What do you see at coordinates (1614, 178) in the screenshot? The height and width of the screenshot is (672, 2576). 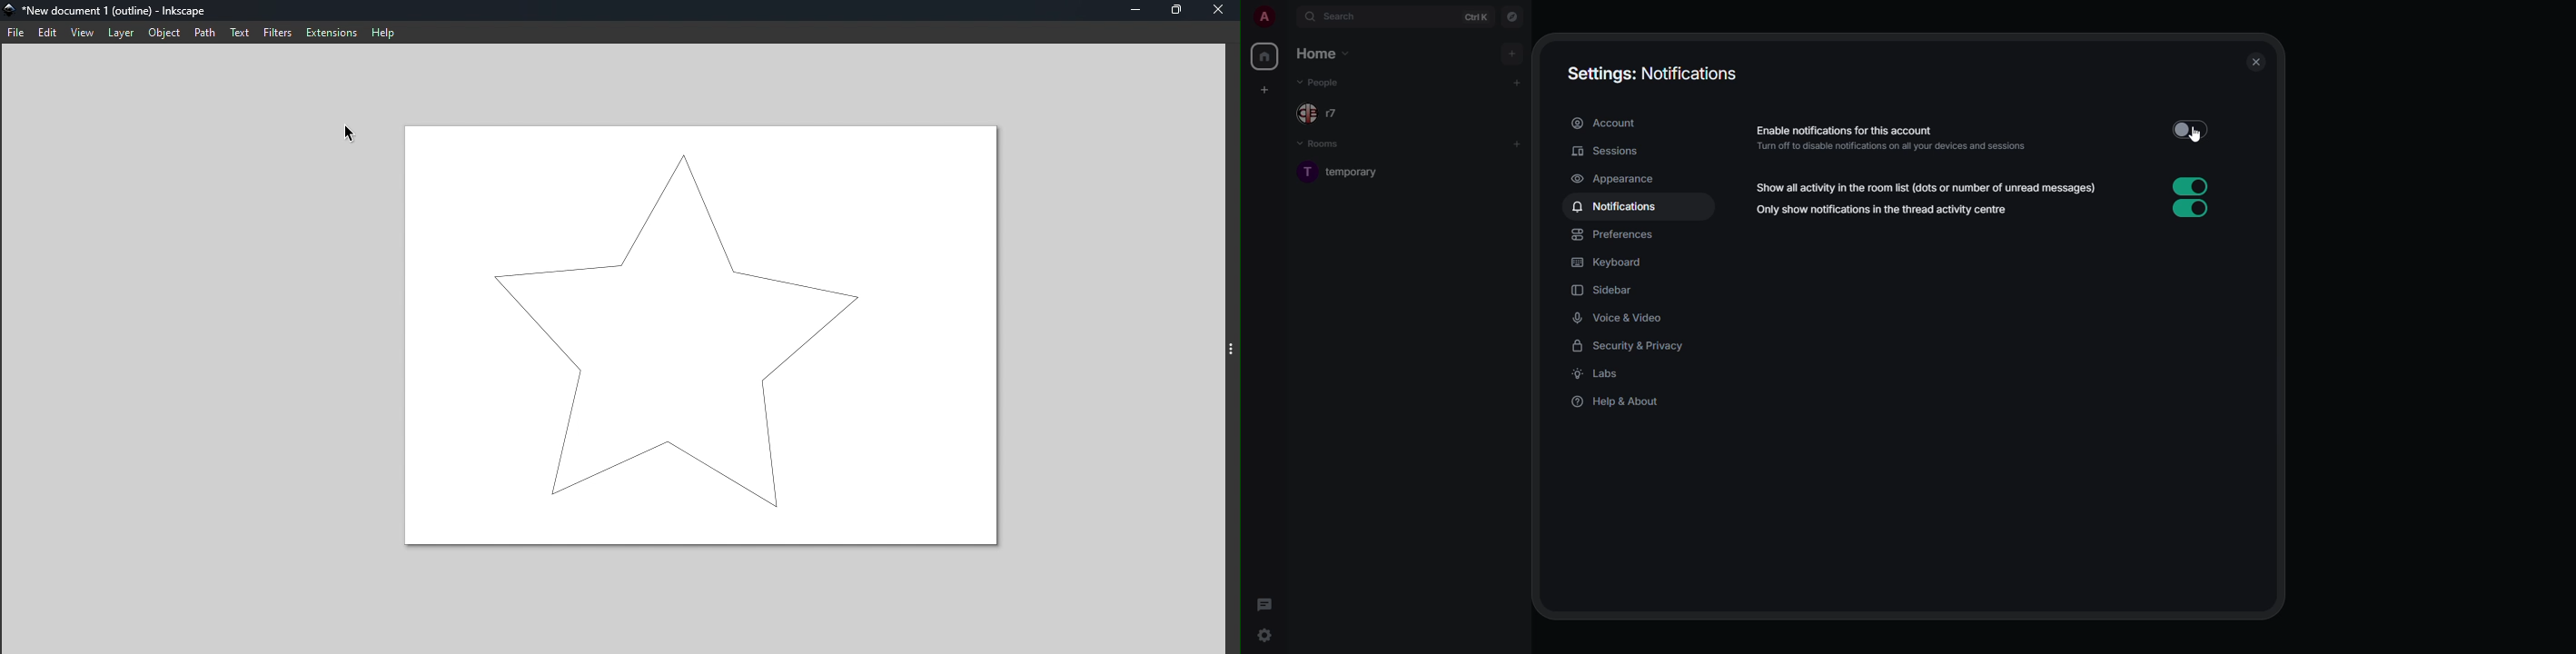 I see `appearance` at bounding box center [1614, 178].